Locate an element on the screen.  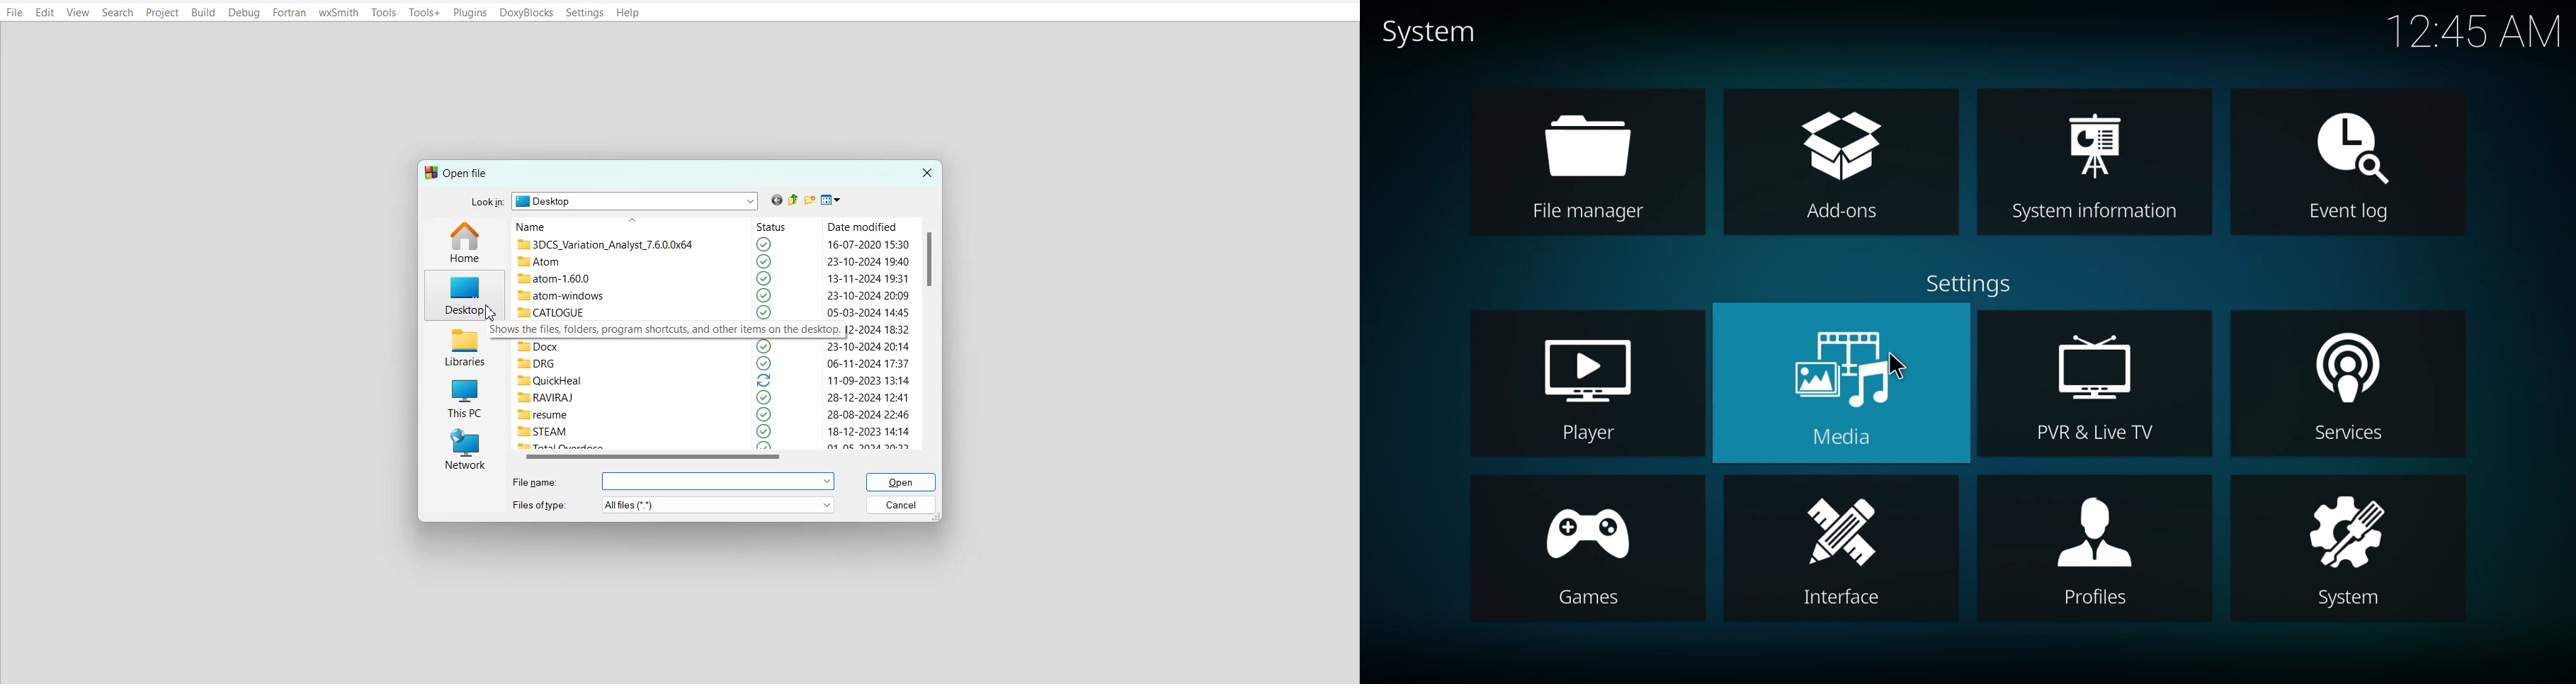
23-10-2024 19:40 is located at coordinates (867, 263).